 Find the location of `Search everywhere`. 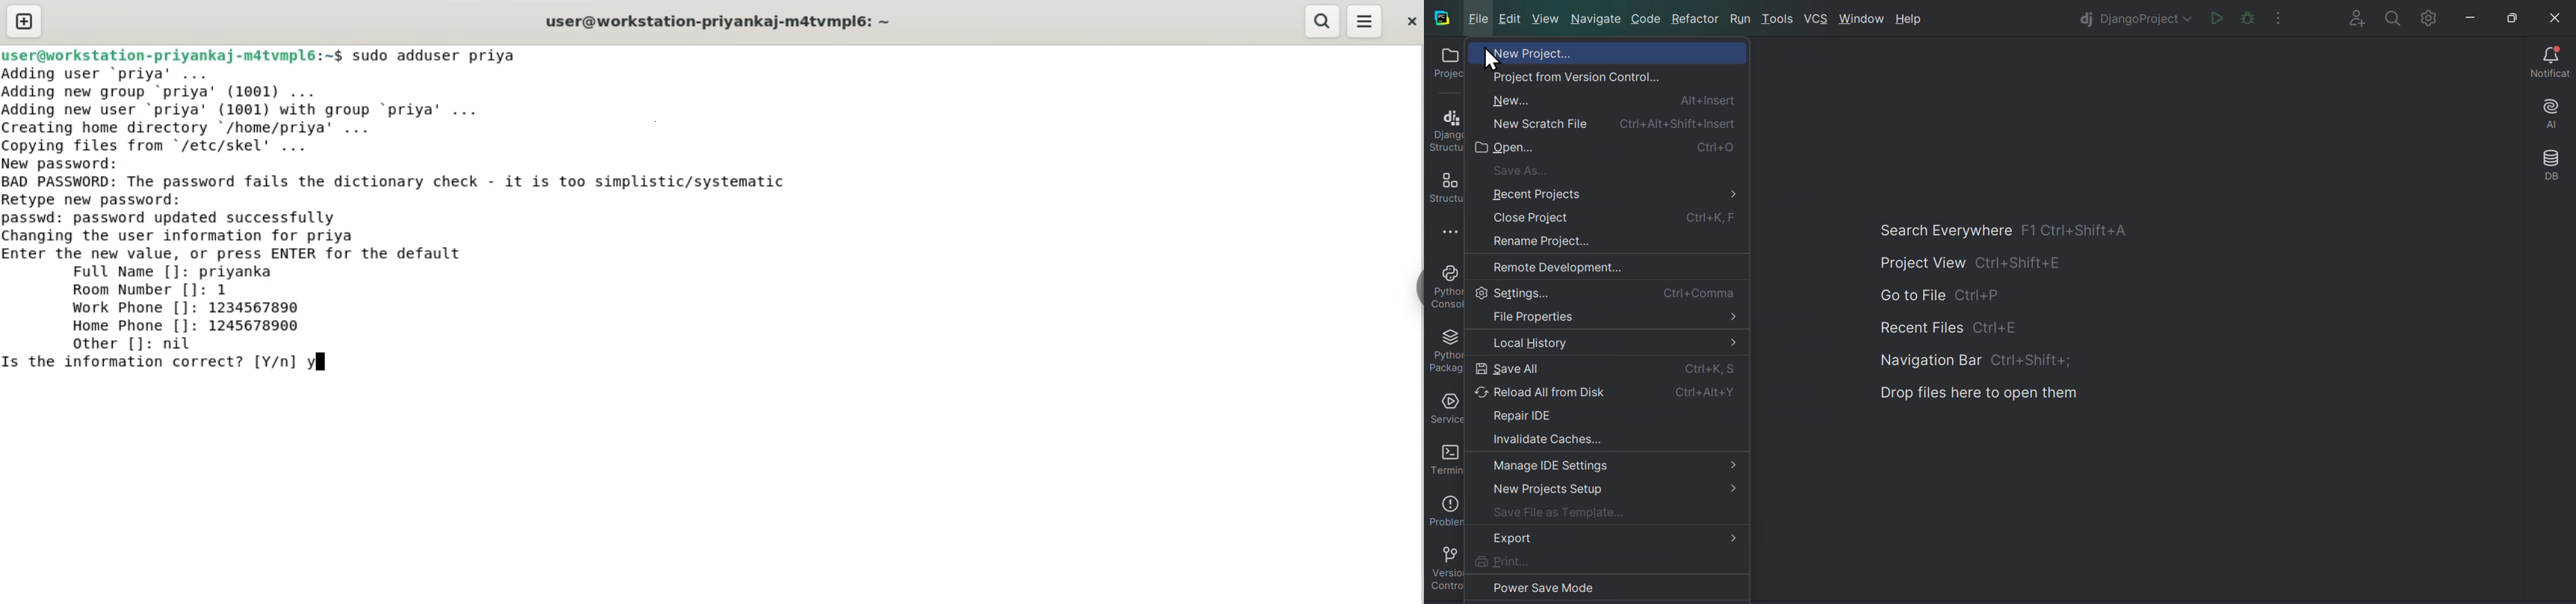

Search everywhere is located at coordinates (2008, 229).